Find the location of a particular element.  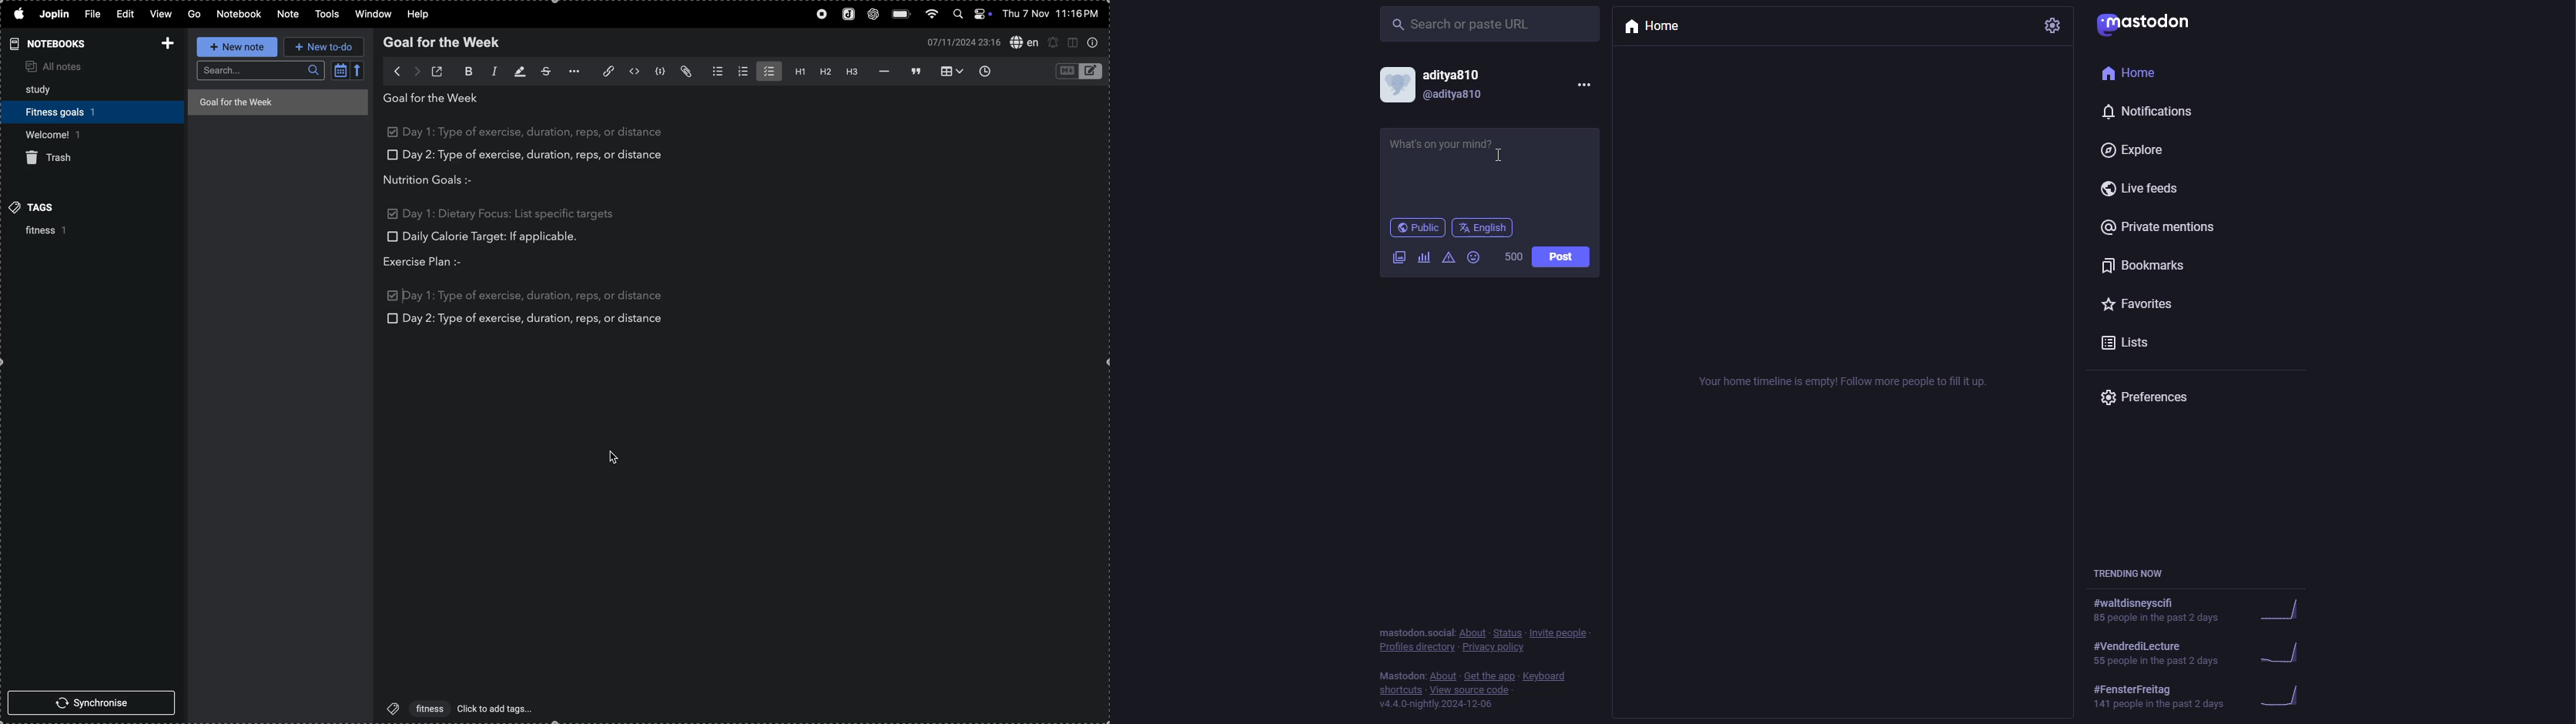

checkbox is located at coordinates (391, 236).